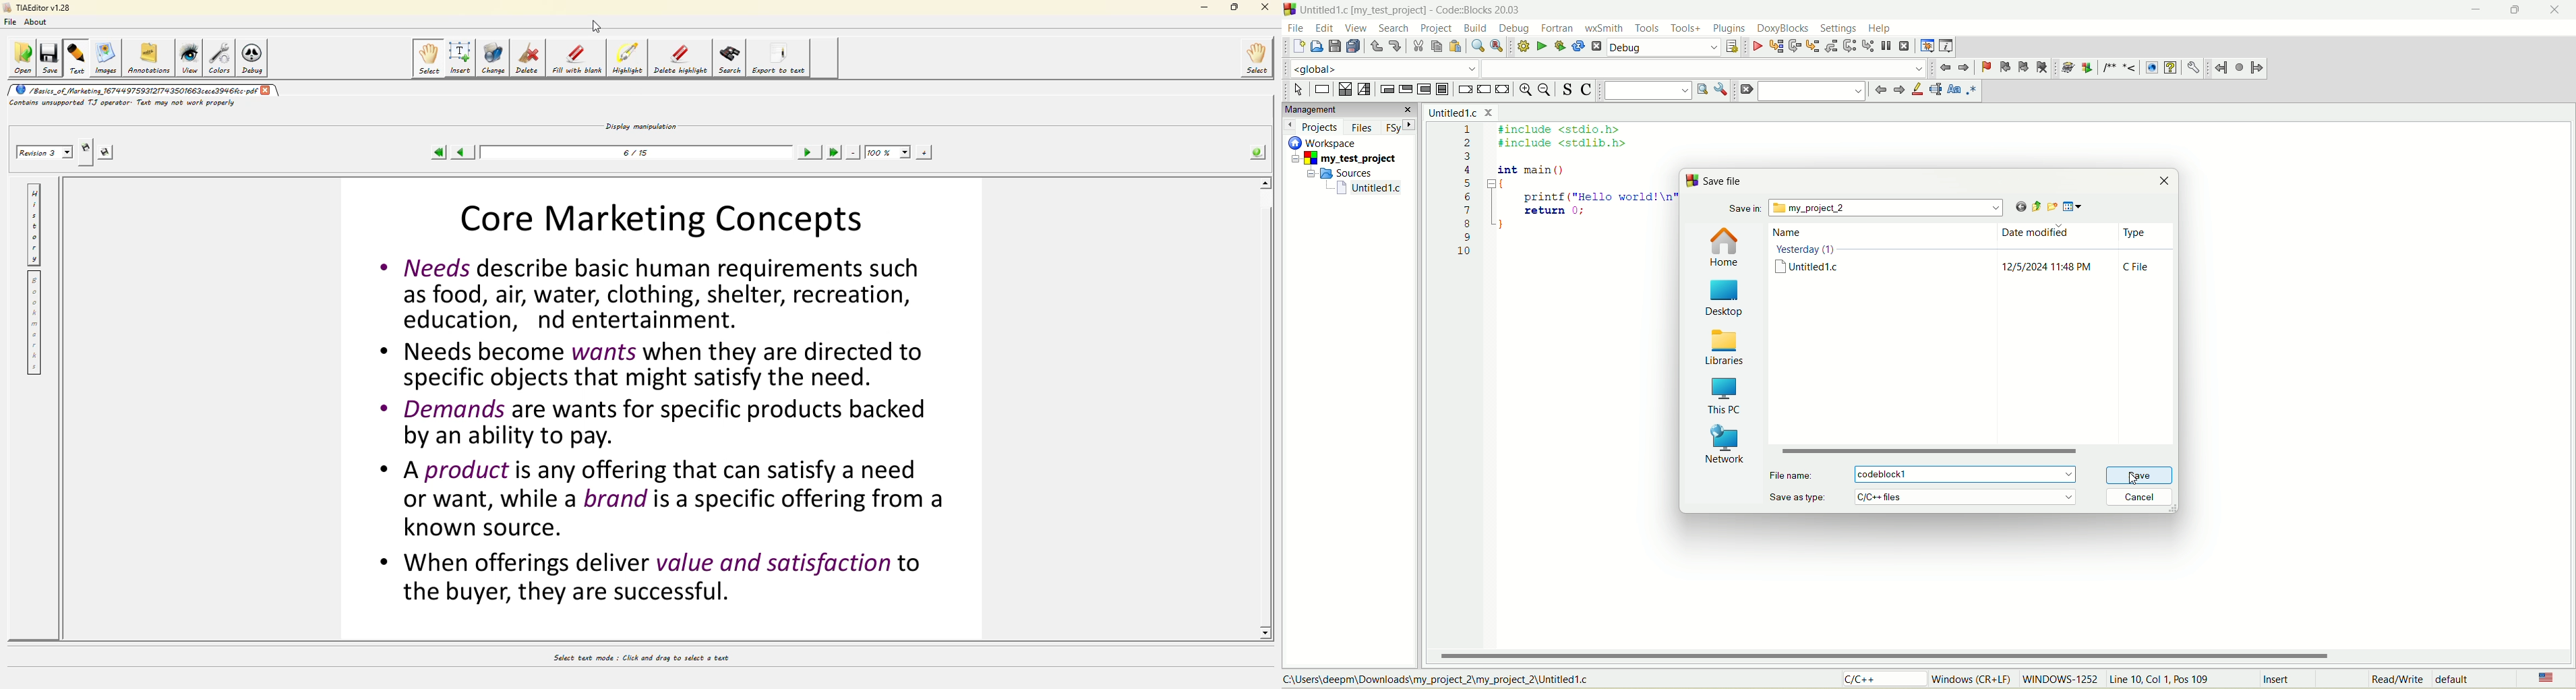 Image resolution: width=2576 pixels, height=700 pixels. Describe the element at coordinates (1793, 47) in the screenshot. I see `next line` at that location.